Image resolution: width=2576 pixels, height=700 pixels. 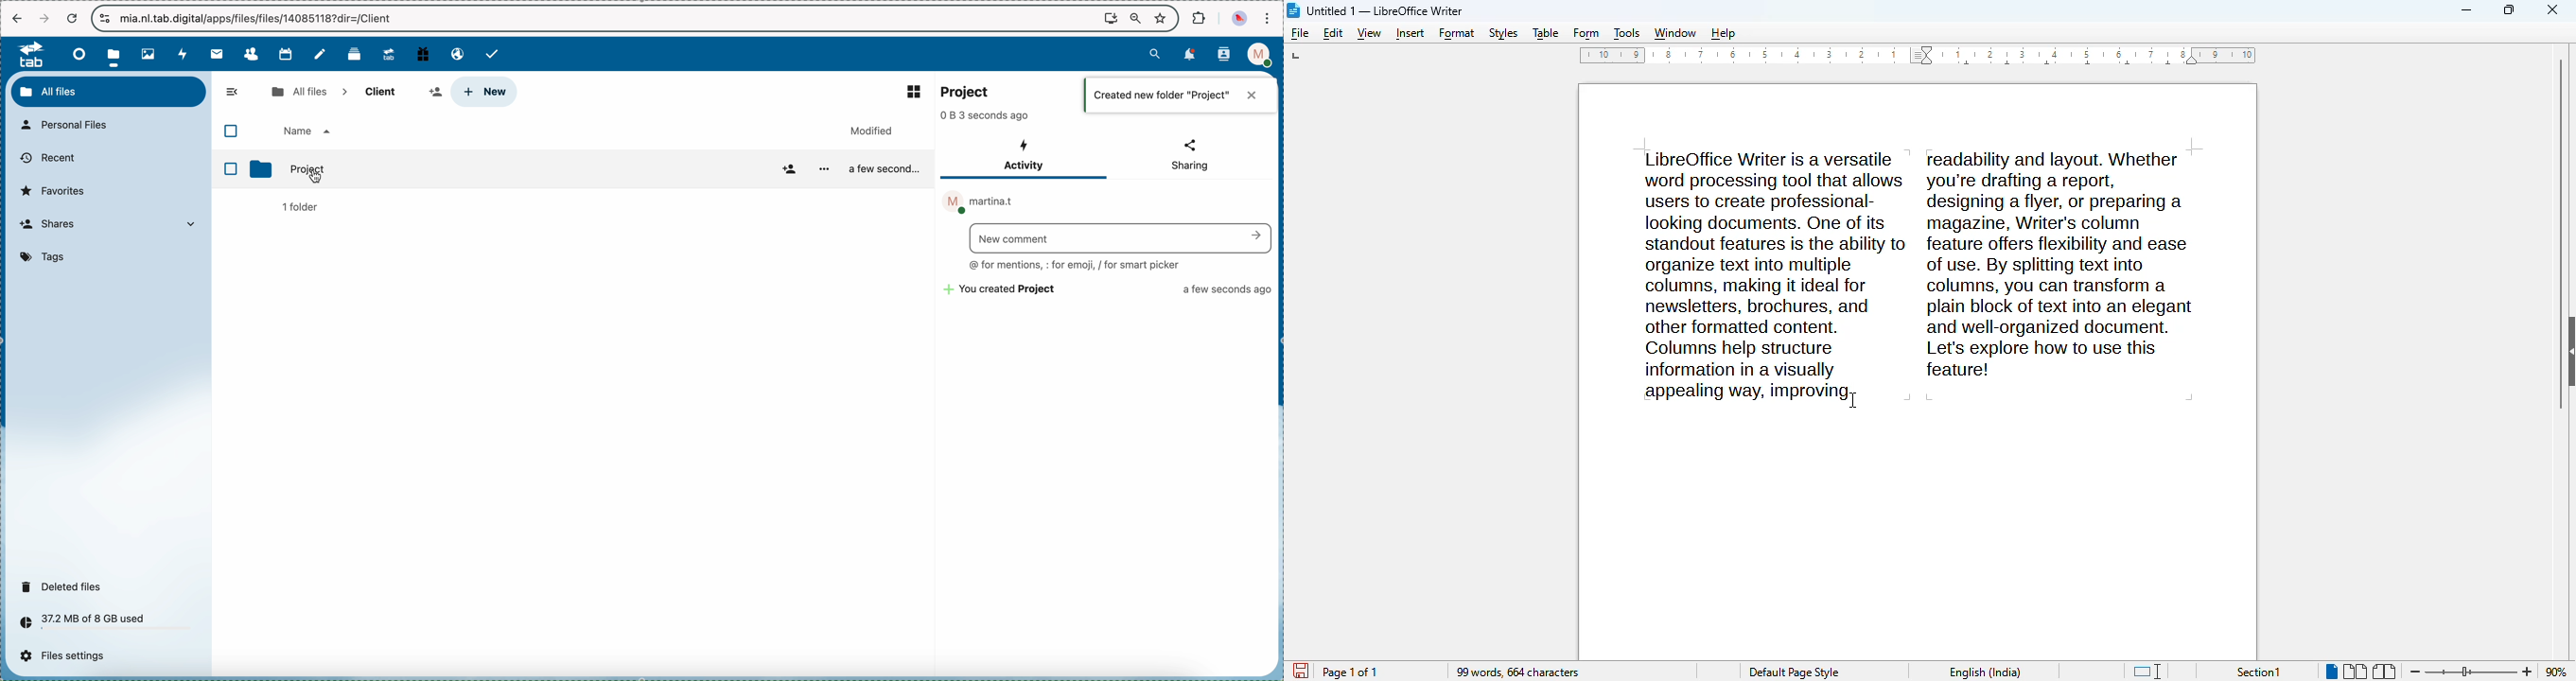 I want to click on dashboard, so click(x=76, y=54).